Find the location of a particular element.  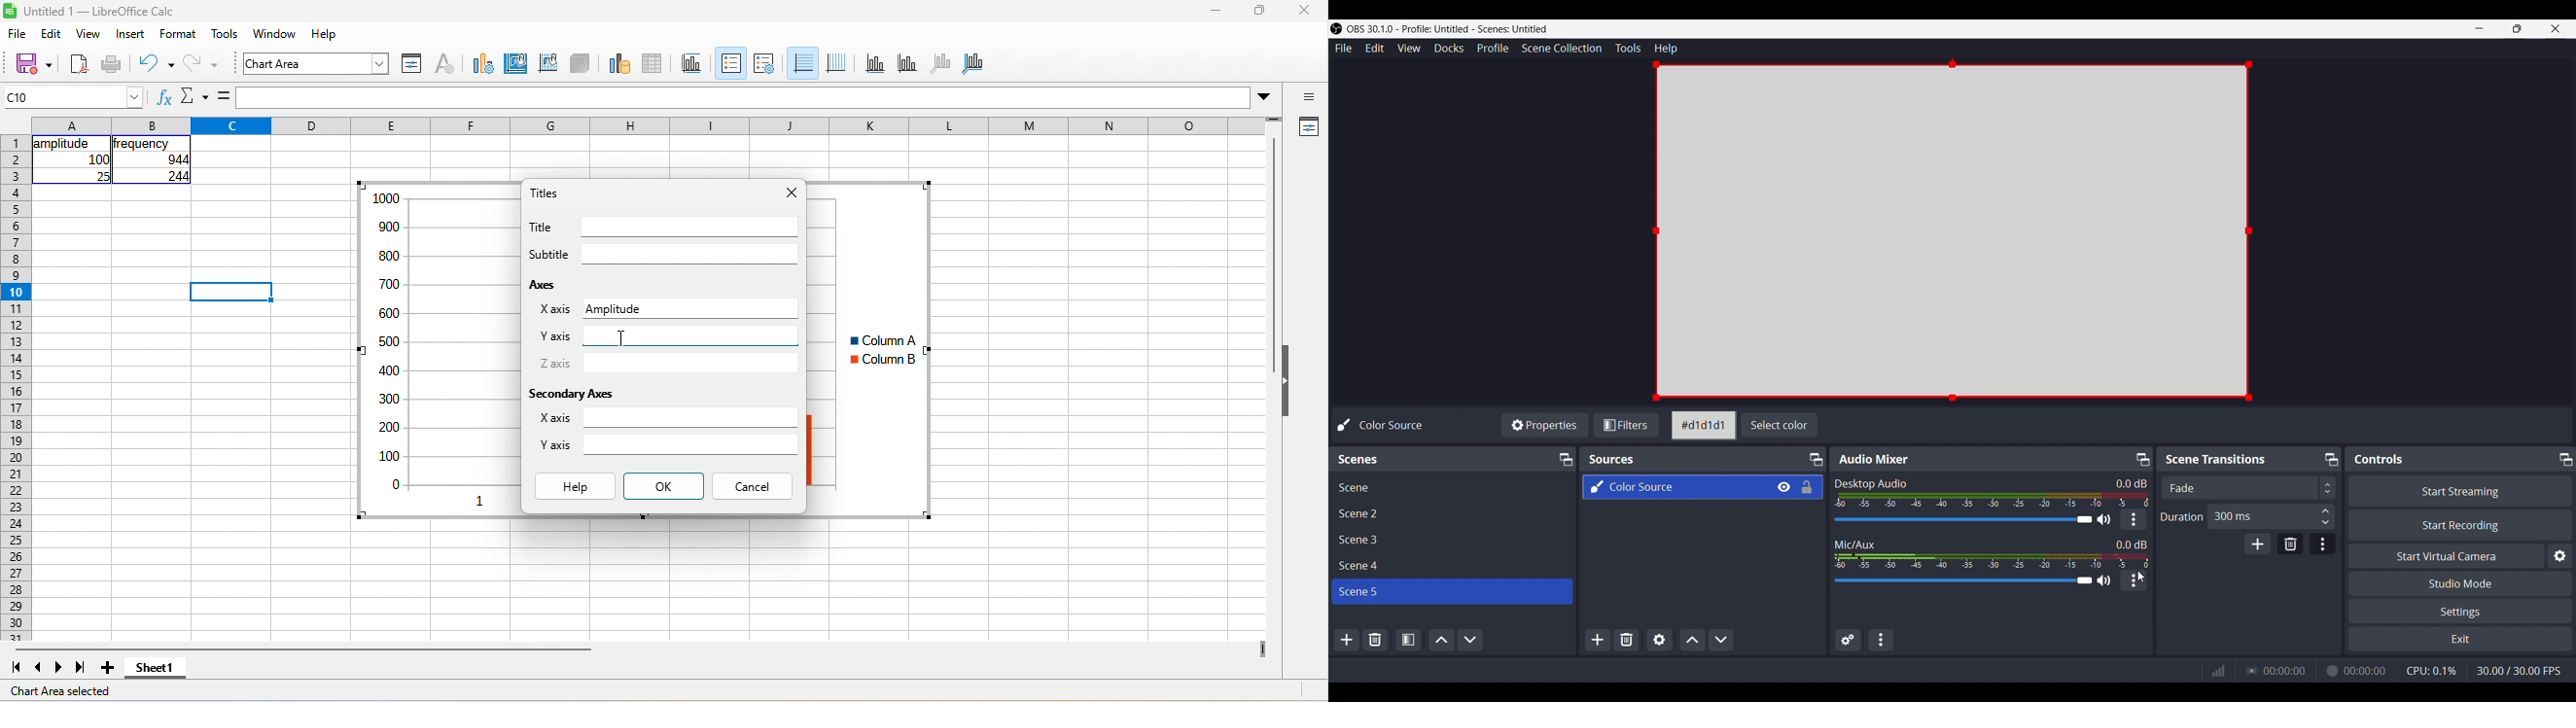

X axis is located at coordinates (555, 309).